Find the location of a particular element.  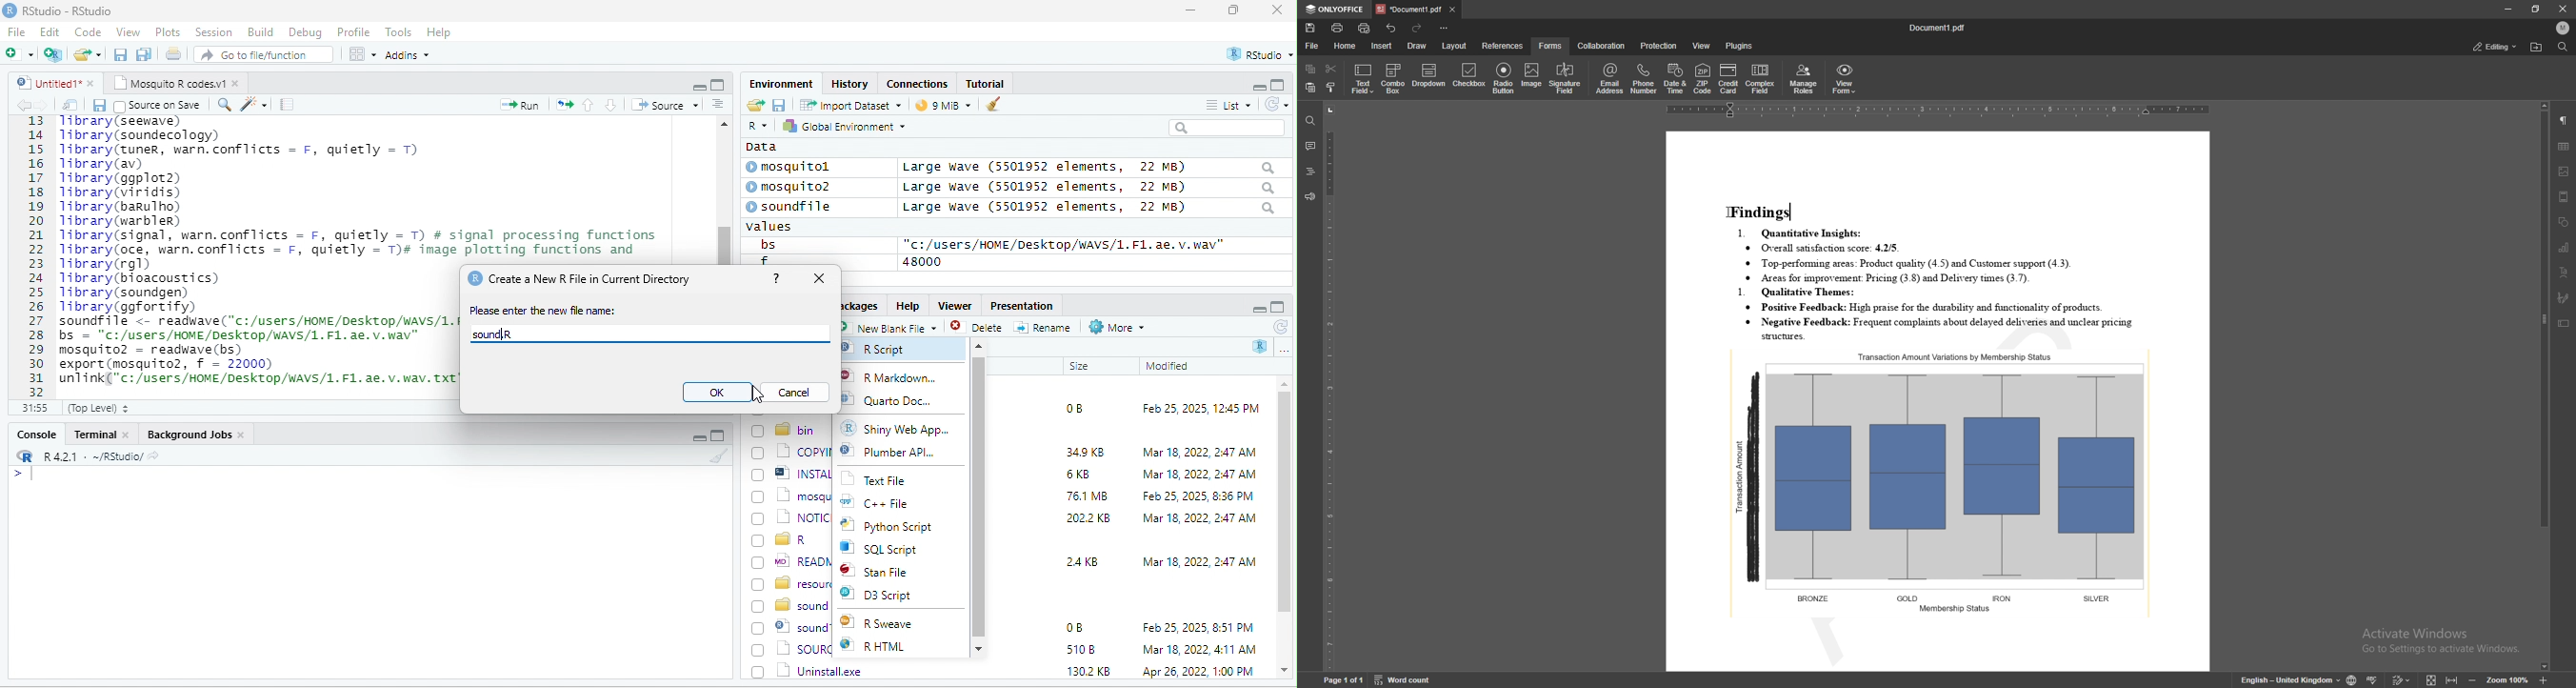

D3 Script is located at coordinates (893, 597).